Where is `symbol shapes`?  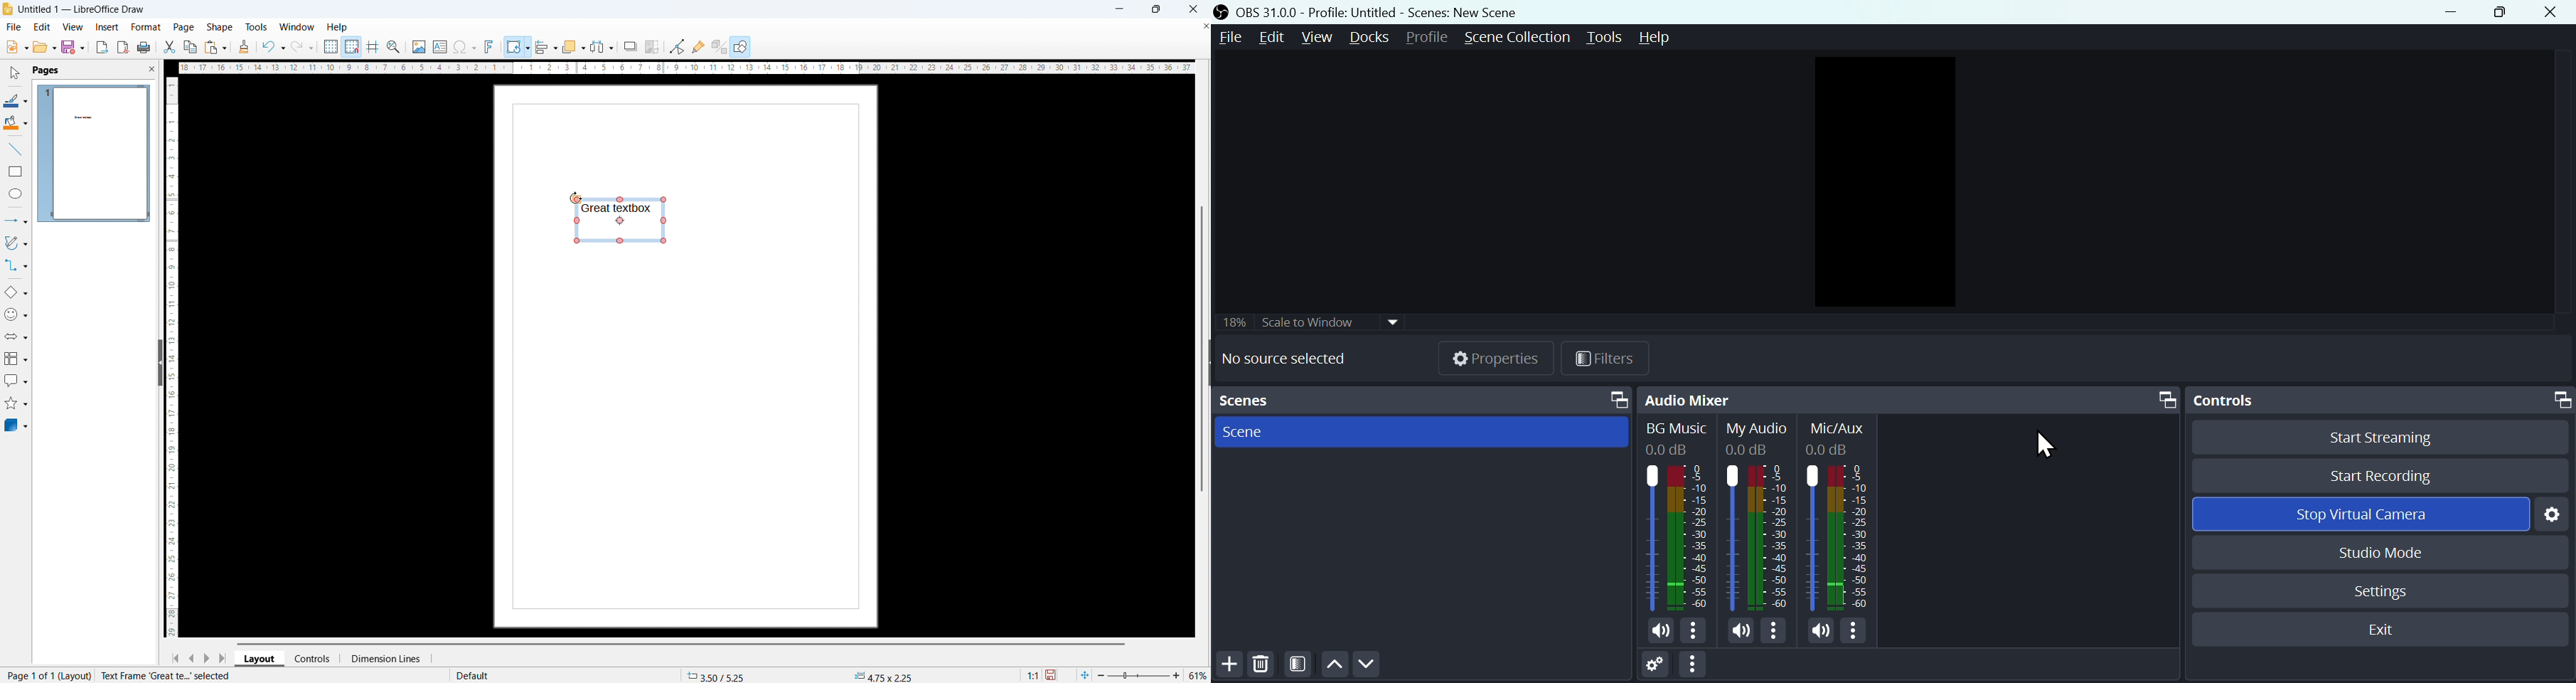 symbol shapes is located at coordinates (16, 314).